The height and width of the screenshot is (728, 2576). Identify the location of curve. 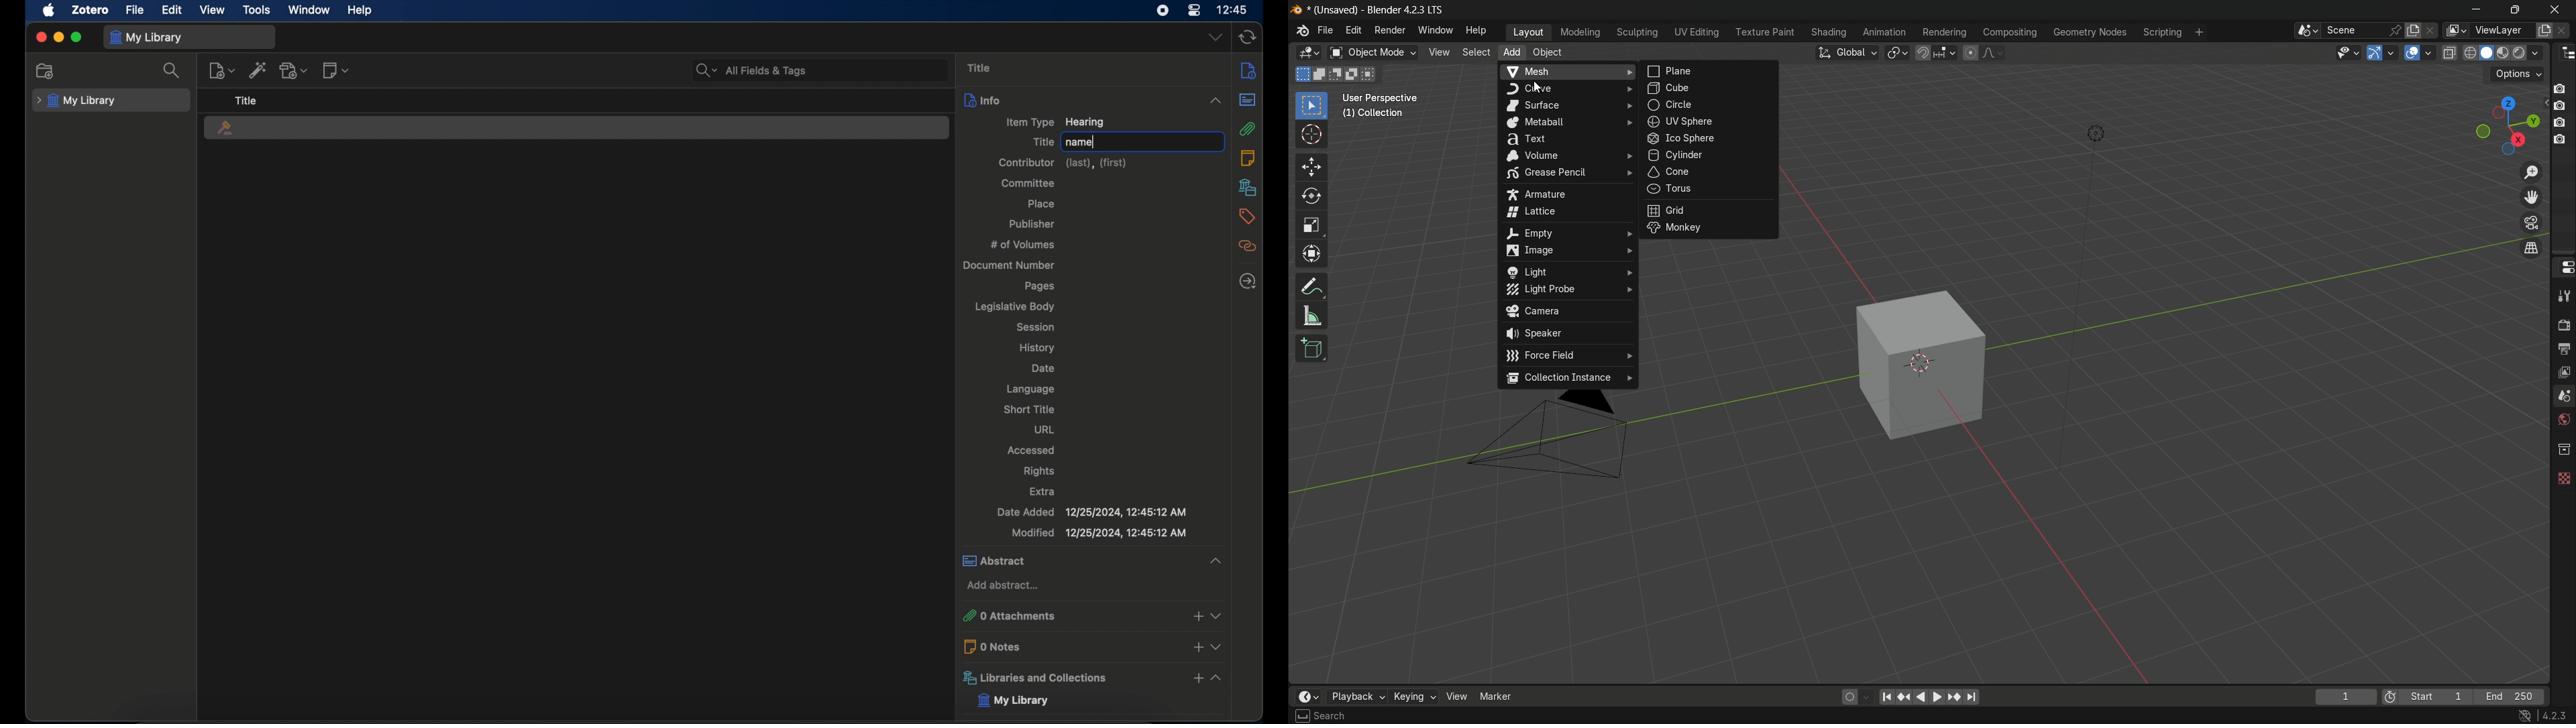
(1567, 89).